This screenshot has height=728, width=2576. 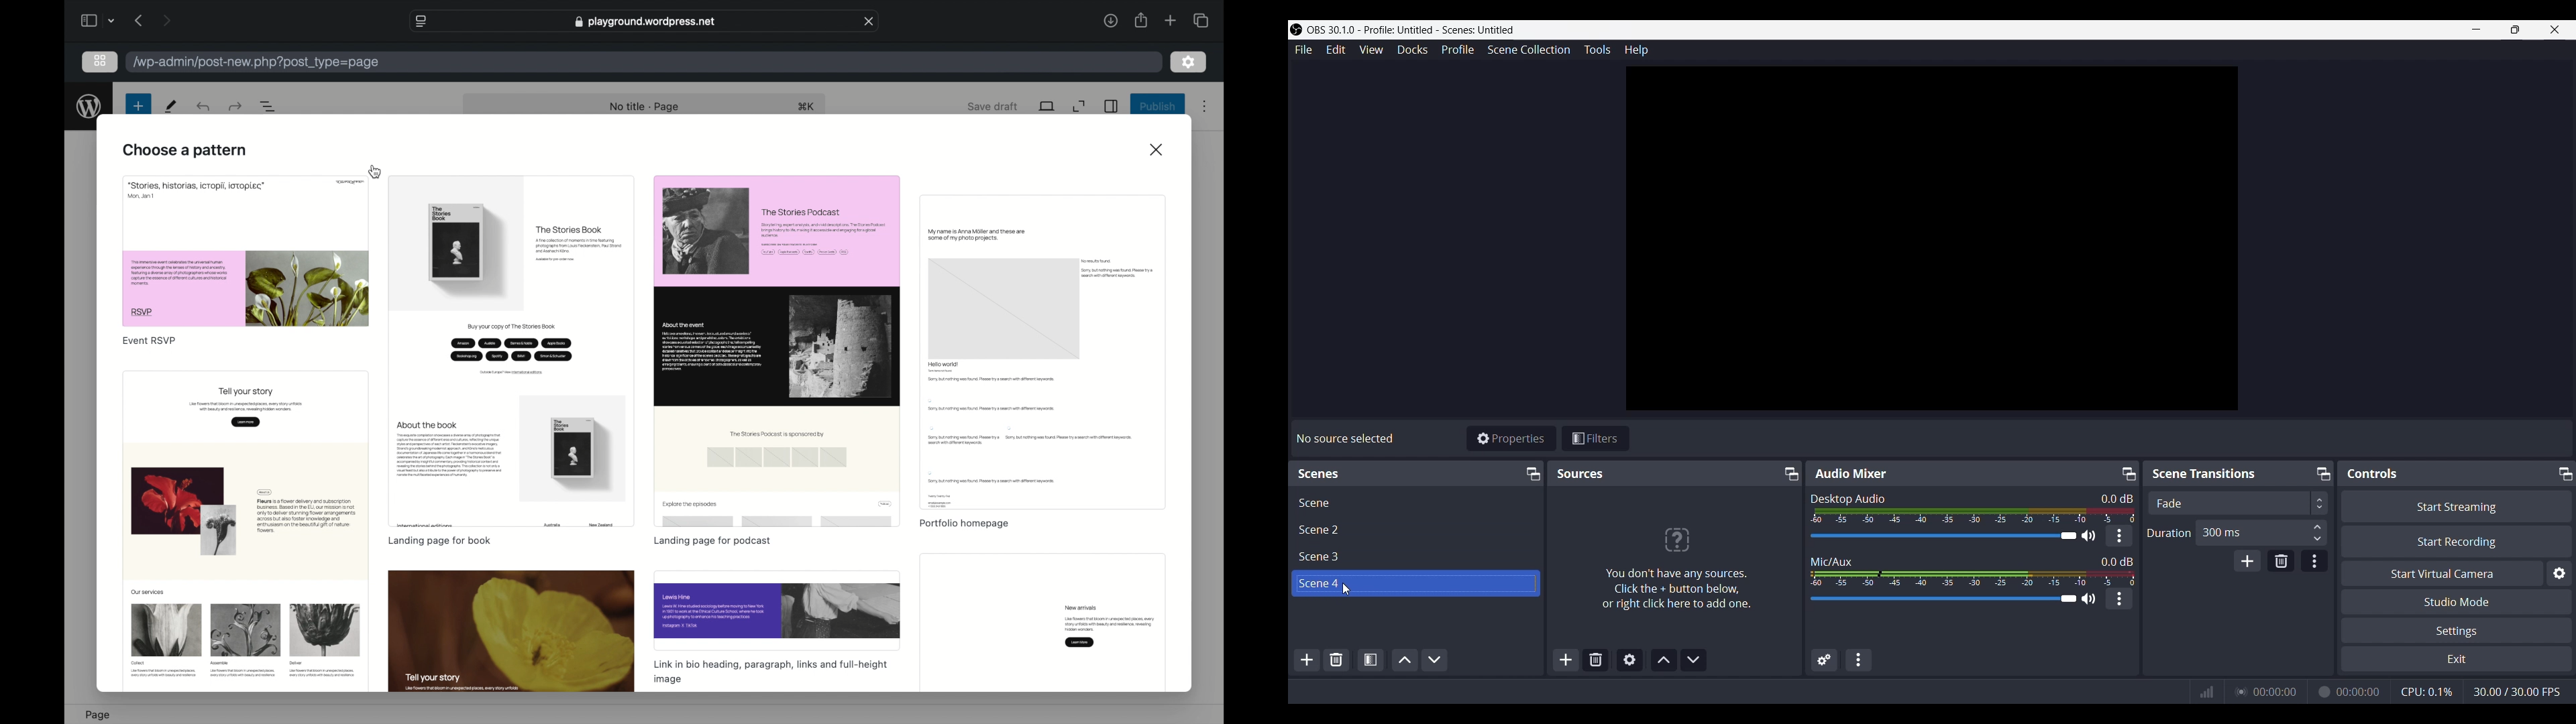 I want to click on kebab menu, so click(x=2120, y=599).